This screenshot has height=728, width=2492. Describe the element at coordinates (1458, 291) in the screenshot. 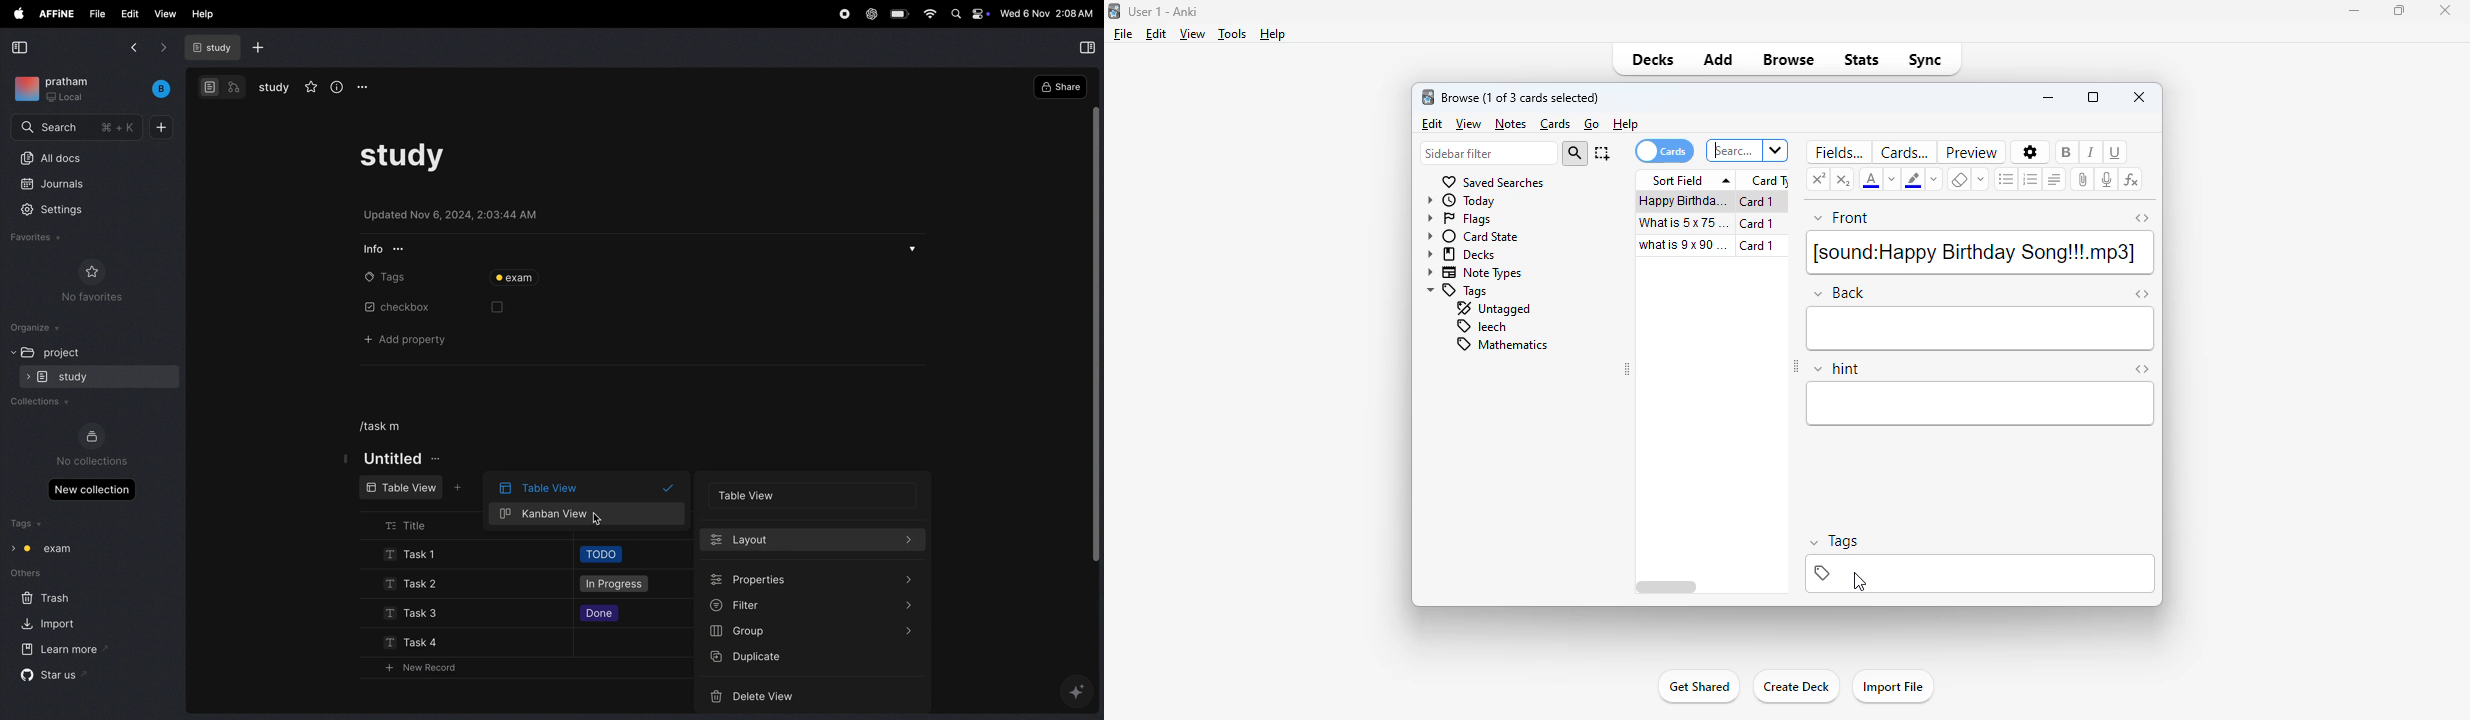

I see `tags` at that location.